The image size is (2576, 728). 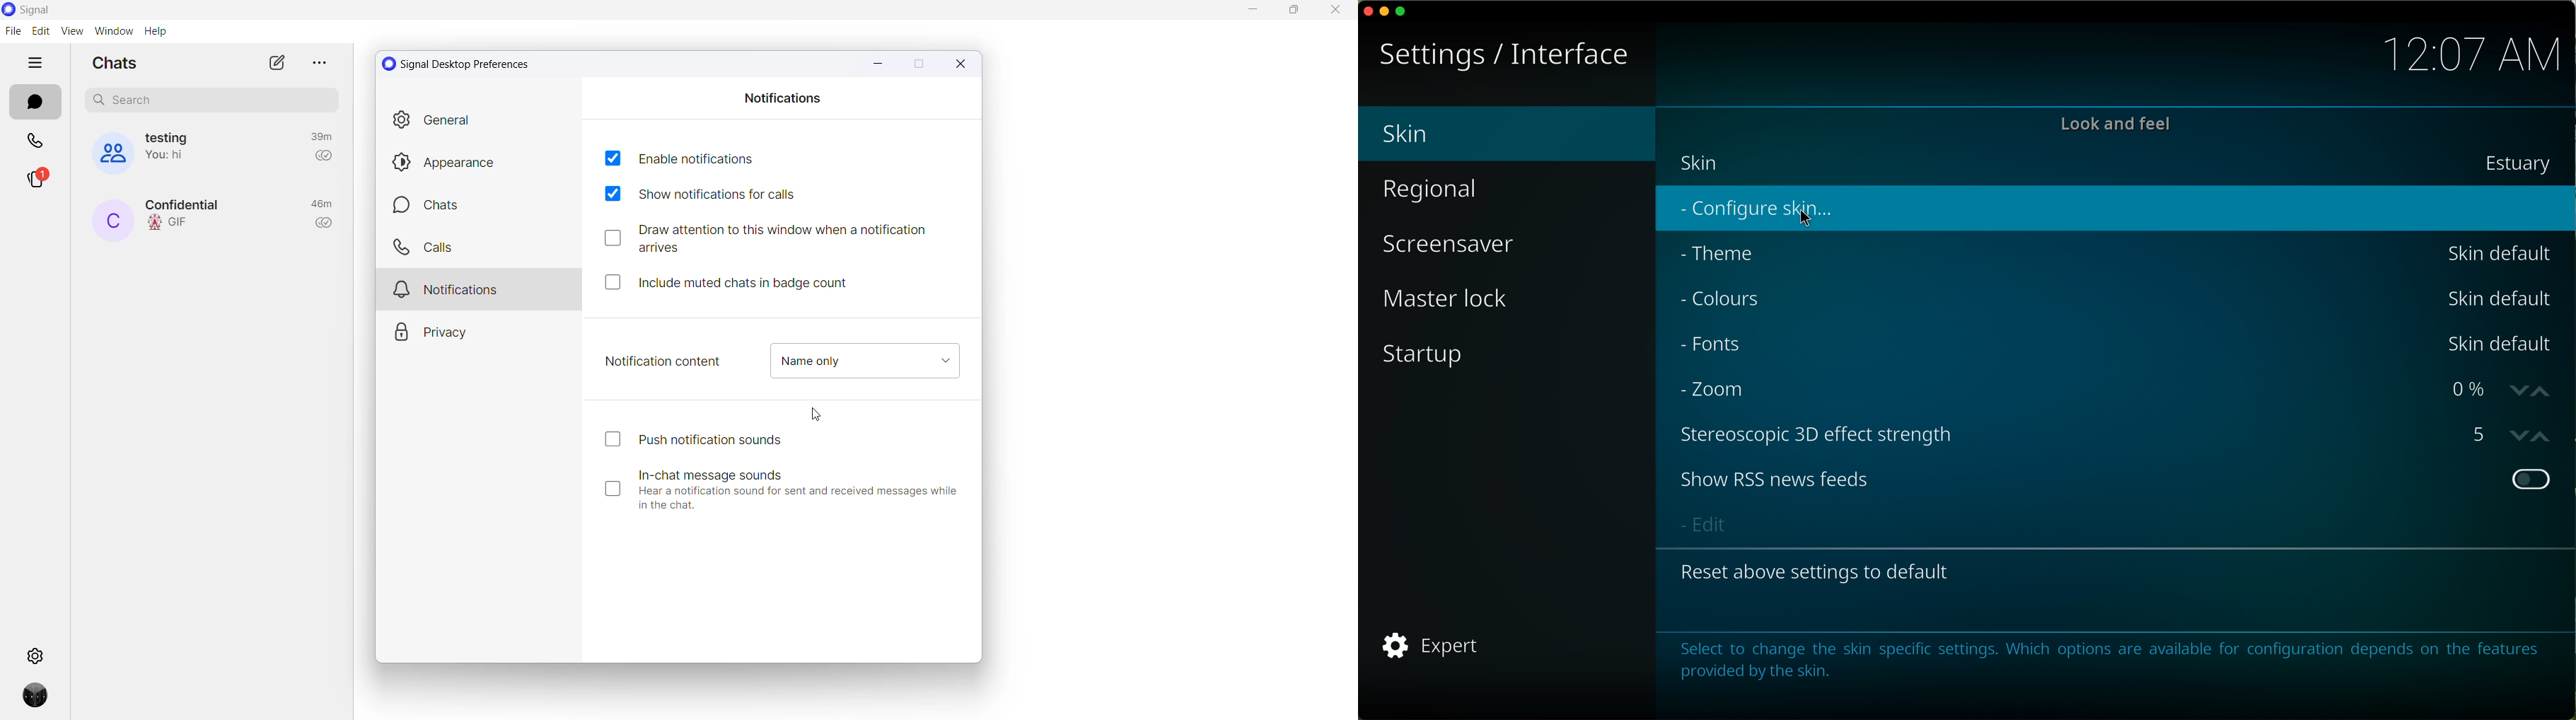 What do you see at coordinates (864, 361) in the screenshot?
I see `name only` at bounding box center [864, 361].